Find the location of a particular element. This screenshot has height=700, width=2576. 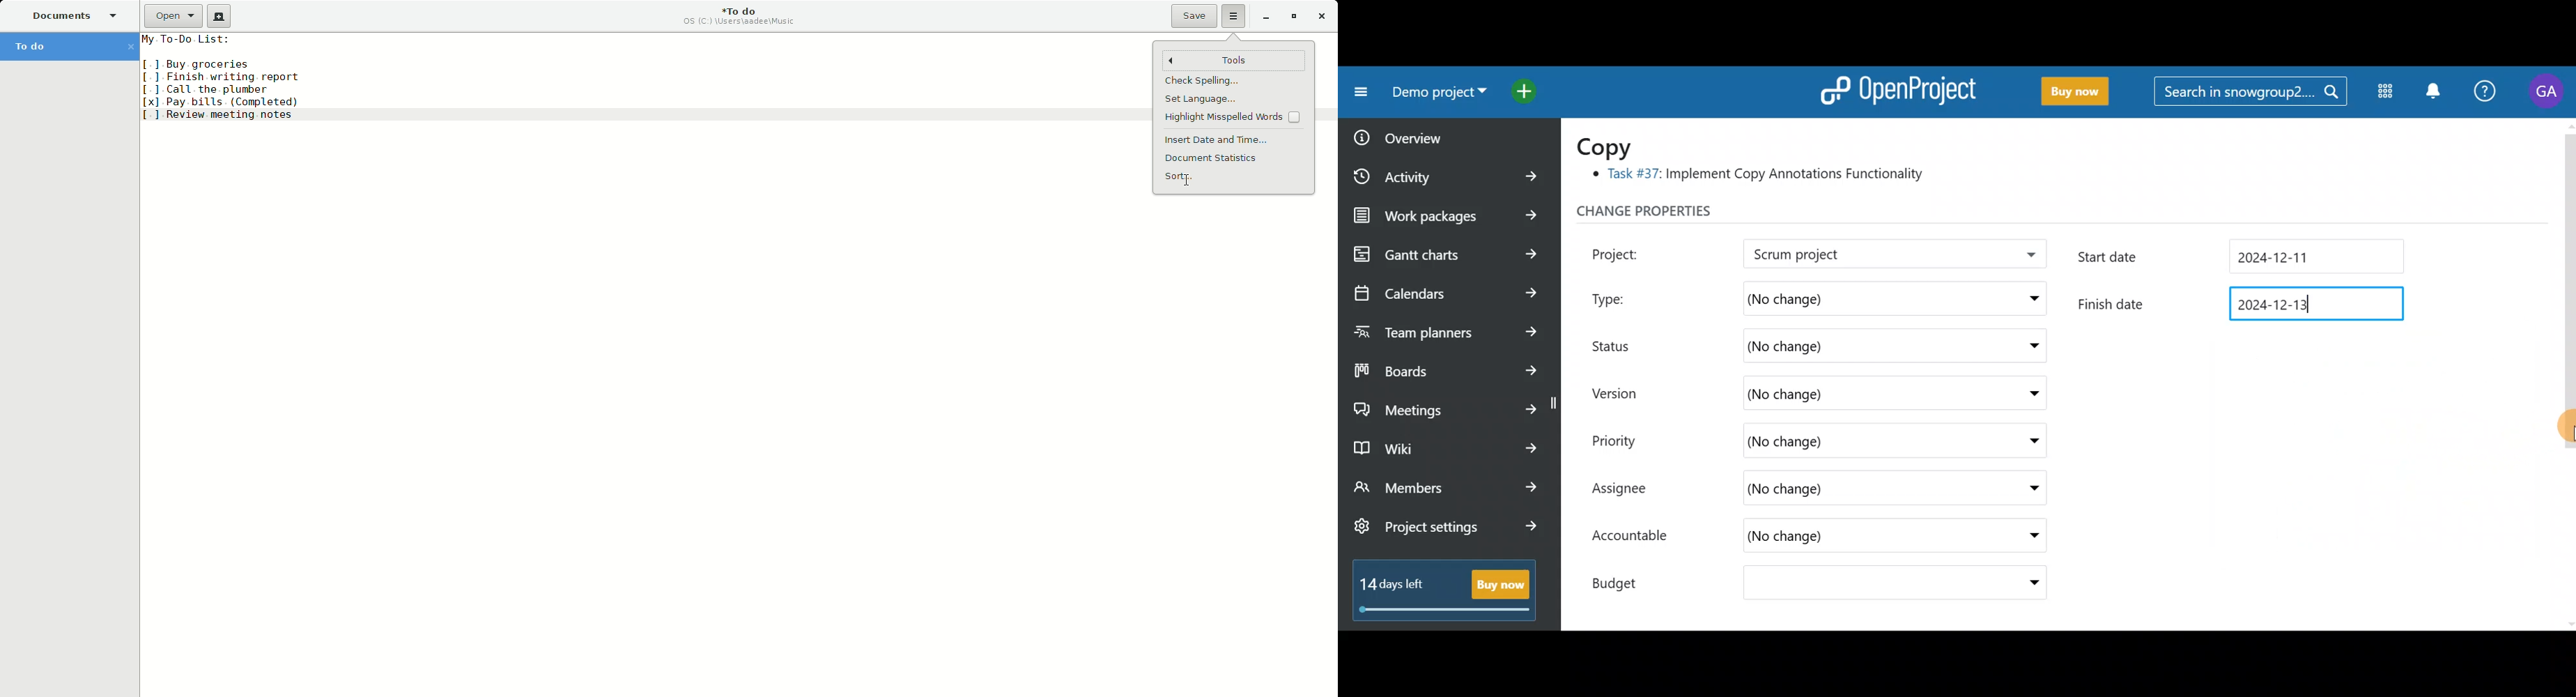

Work packages is located at coordinates (1449, 216).